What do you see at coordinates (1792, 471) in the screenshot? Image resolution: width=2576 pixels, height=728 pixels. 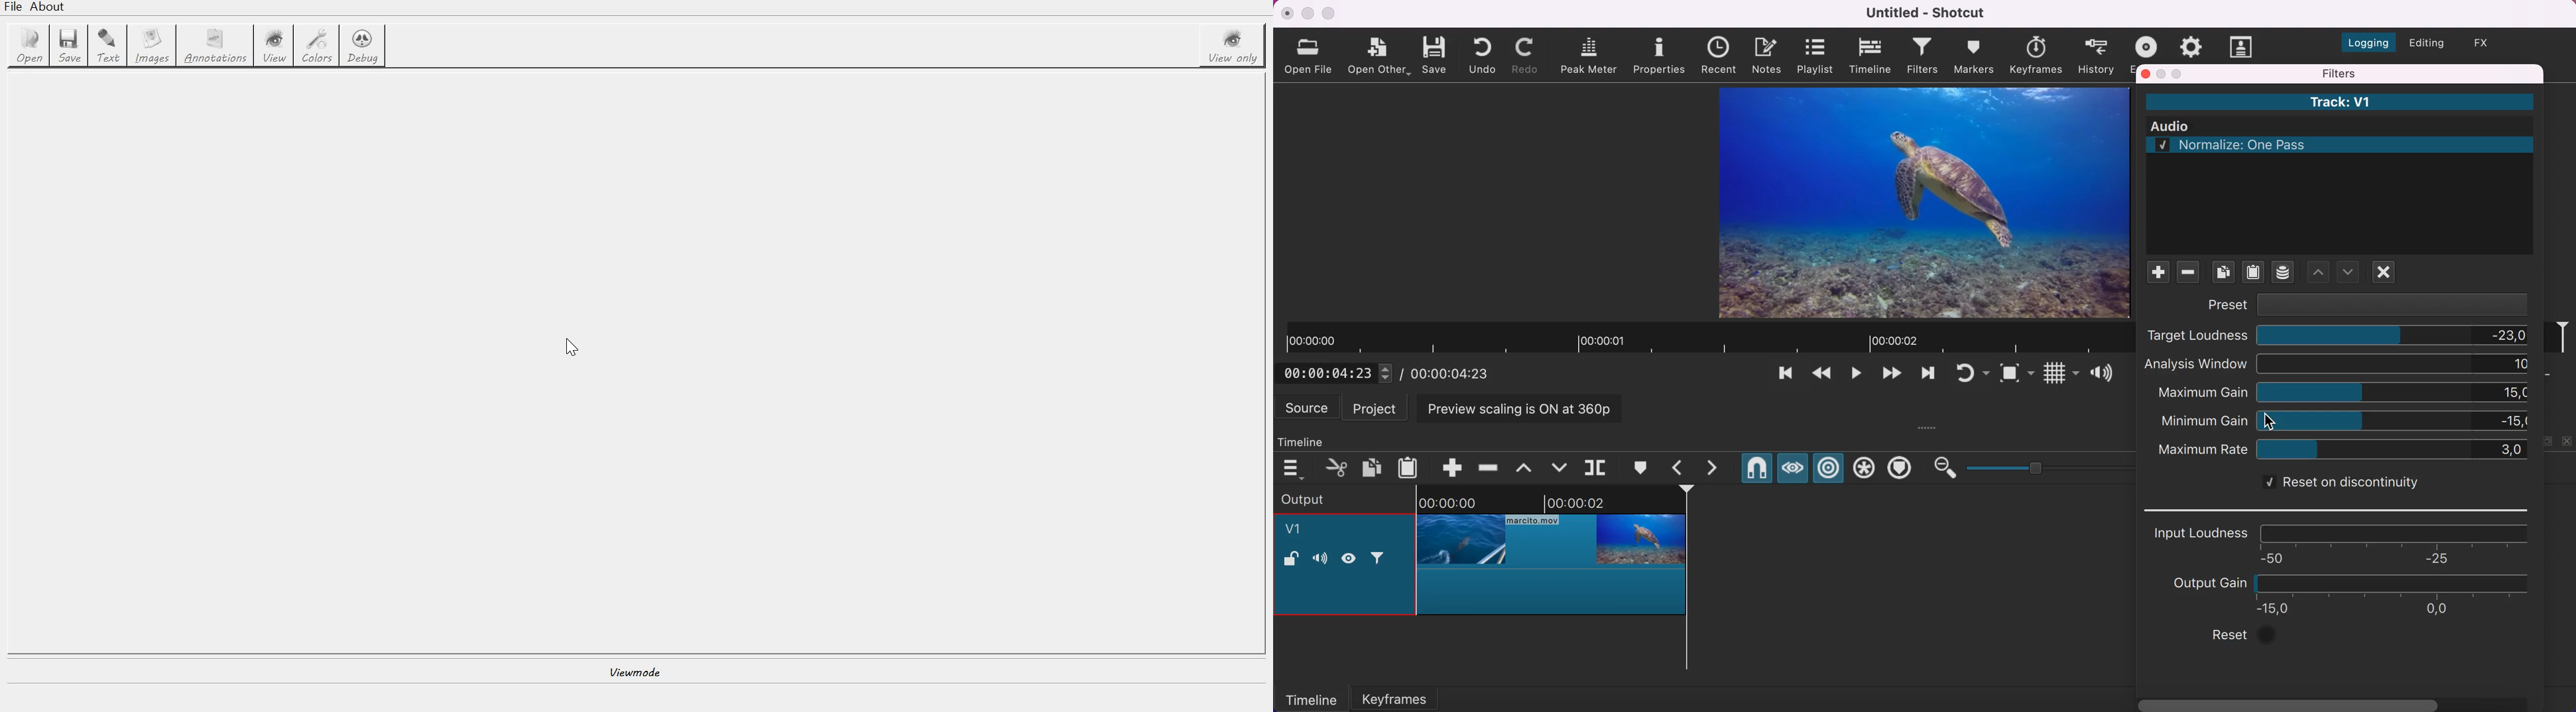 I see `scrub while draggins` at bounding box center [1792, 471].